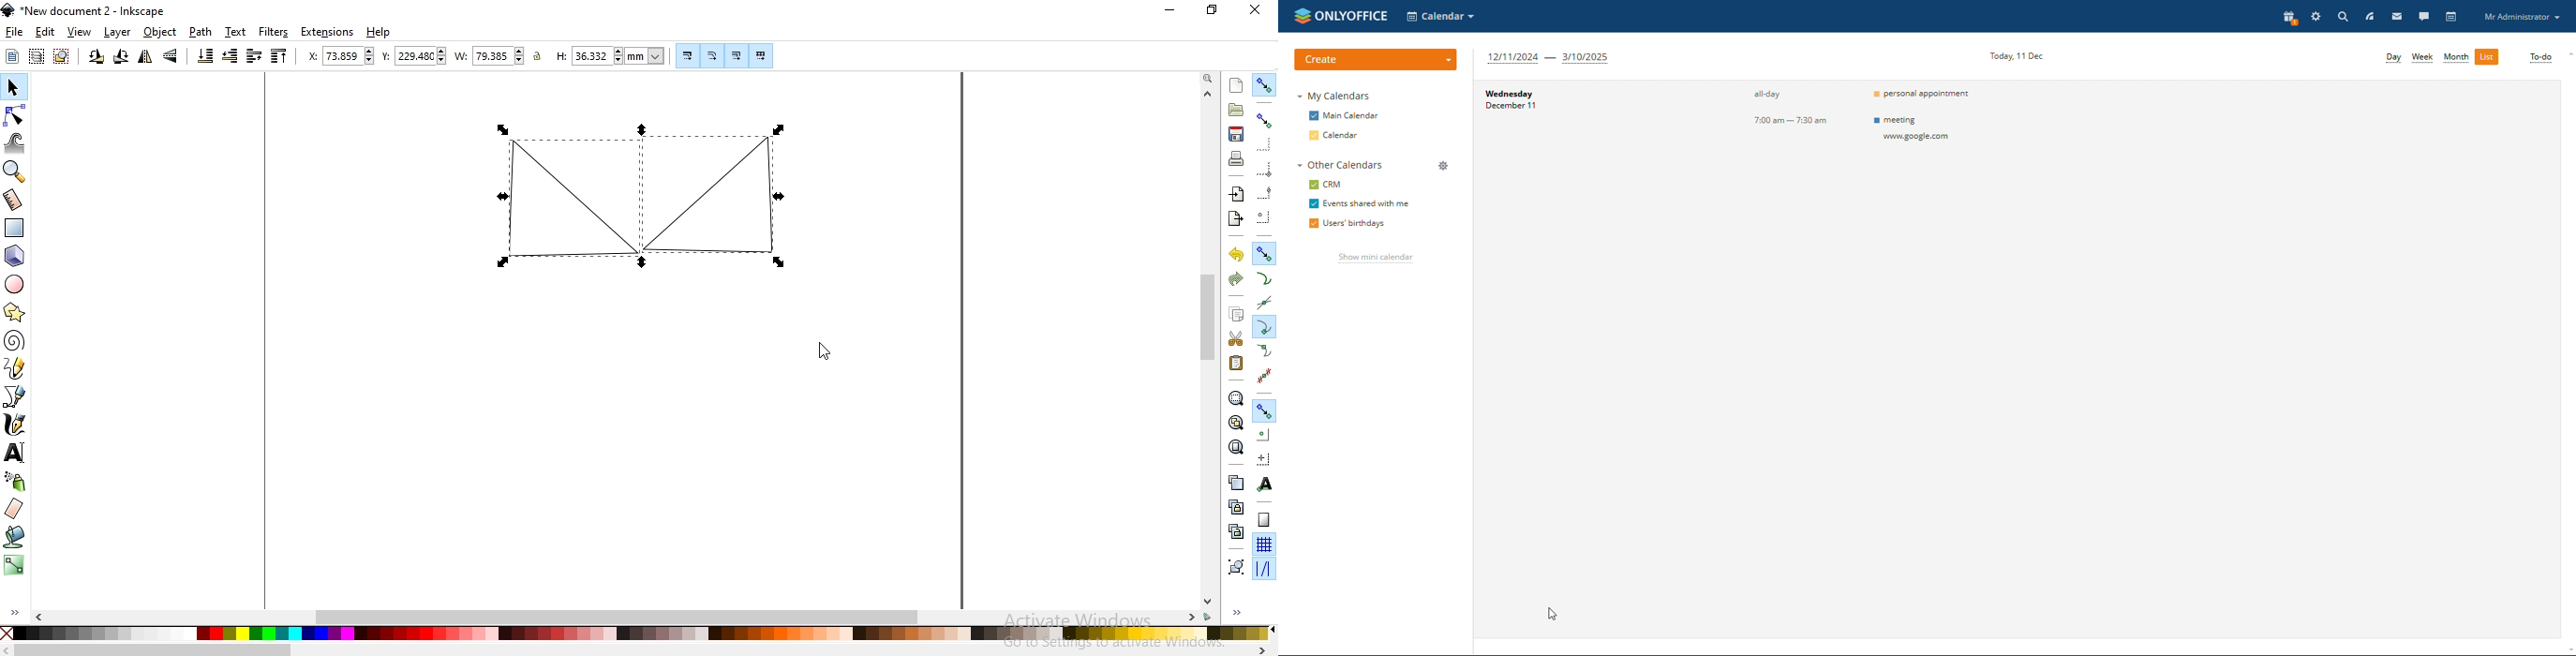 Image resolution: width=2576 pixels, height=672 pixels. I want to click on edit, so click(46, 32).